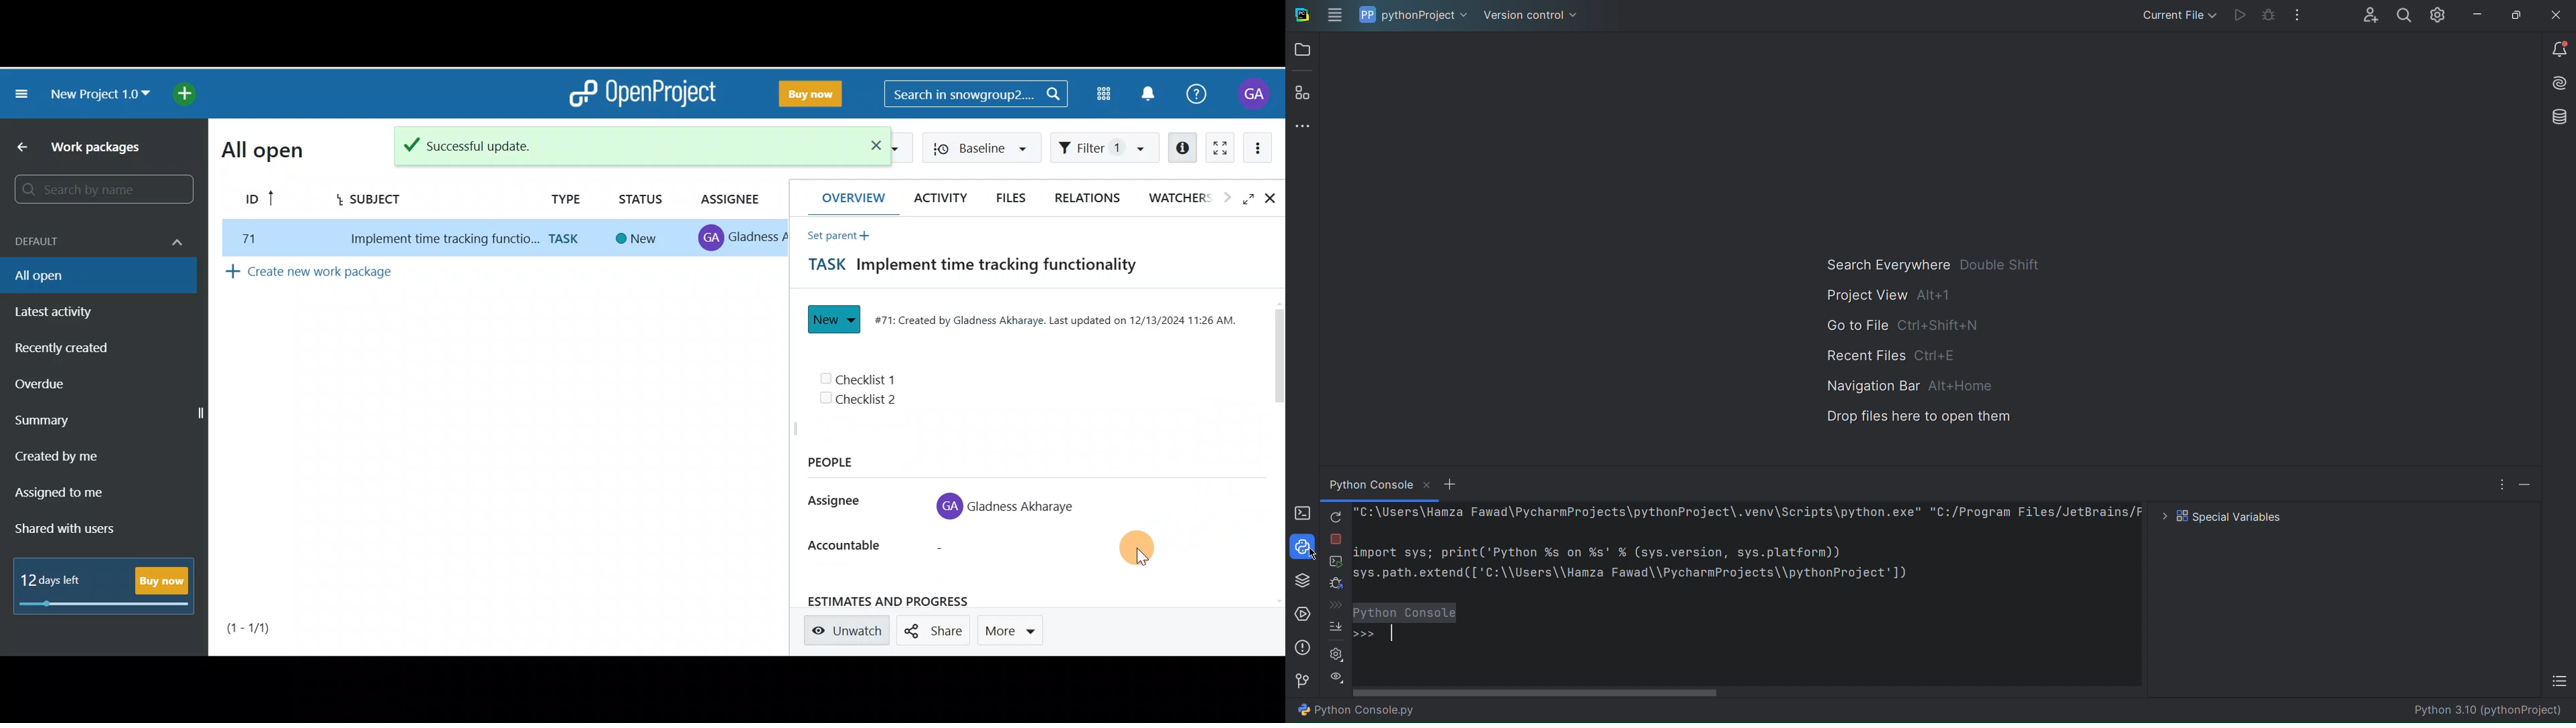 The image size is (2576, 728). Describe the element at coordinates (1917, 418) in the screenshot. I see `Drop files here to open them` at that location.